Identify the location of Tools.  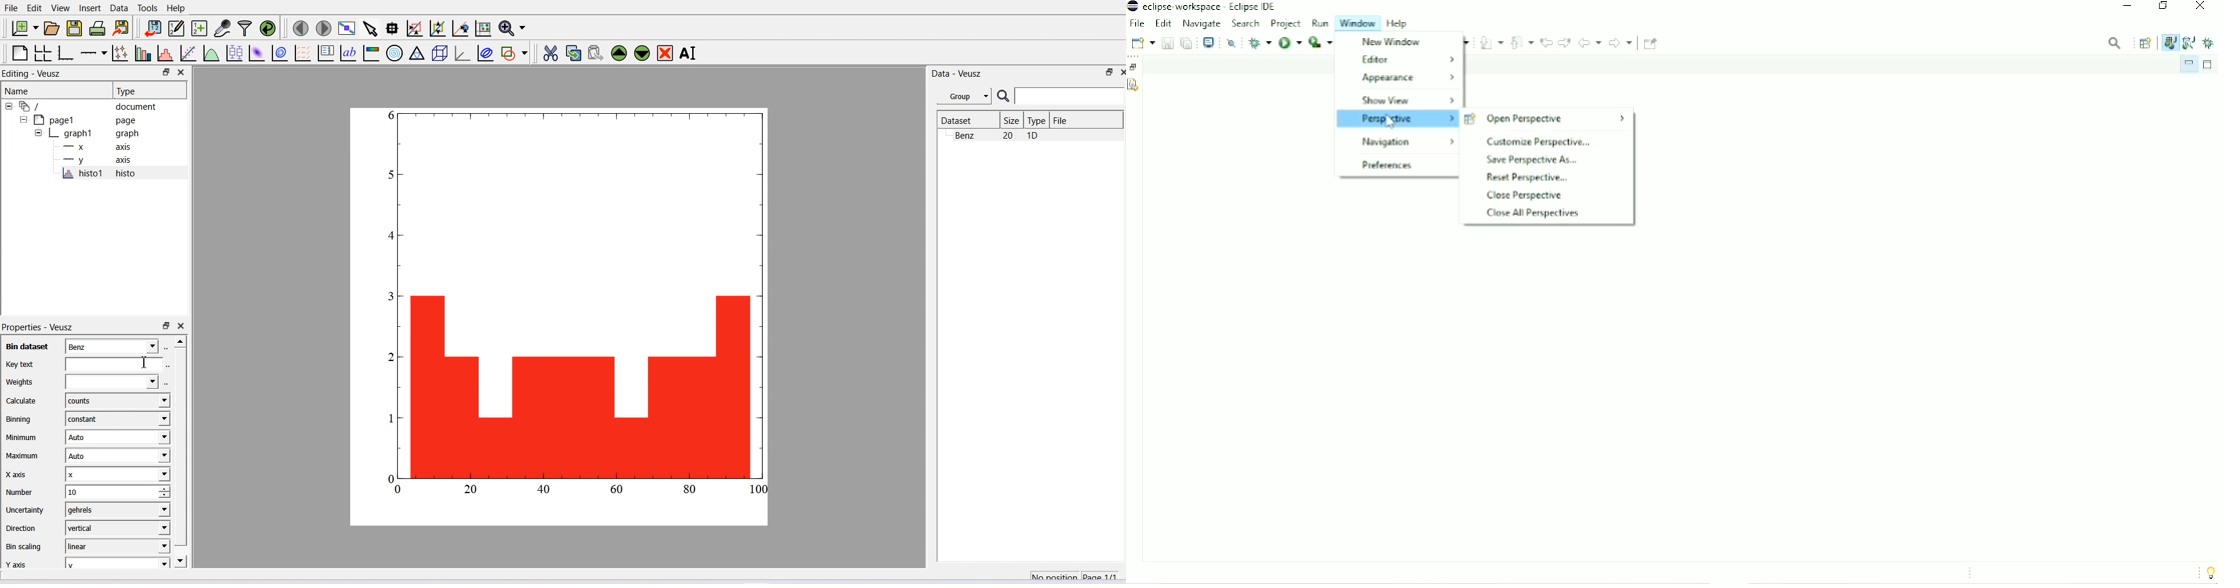
(147, 8).